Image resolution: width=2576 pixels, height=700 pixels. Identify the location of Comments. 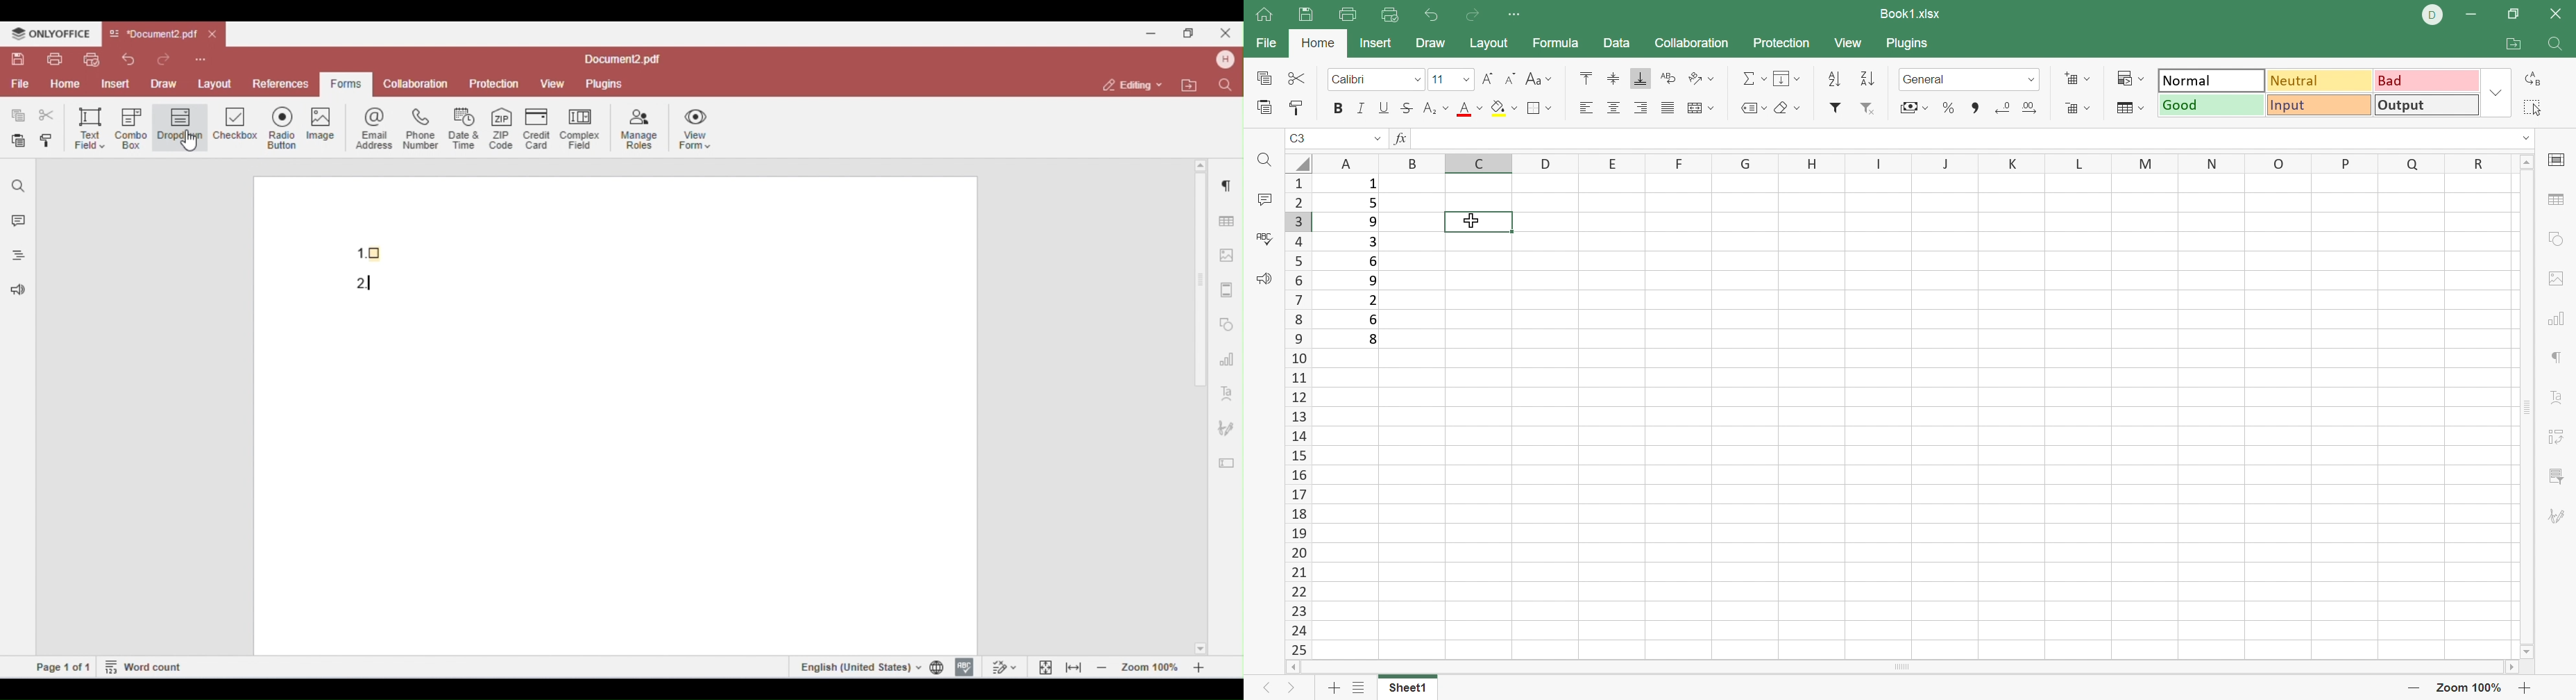
(1262, 199).